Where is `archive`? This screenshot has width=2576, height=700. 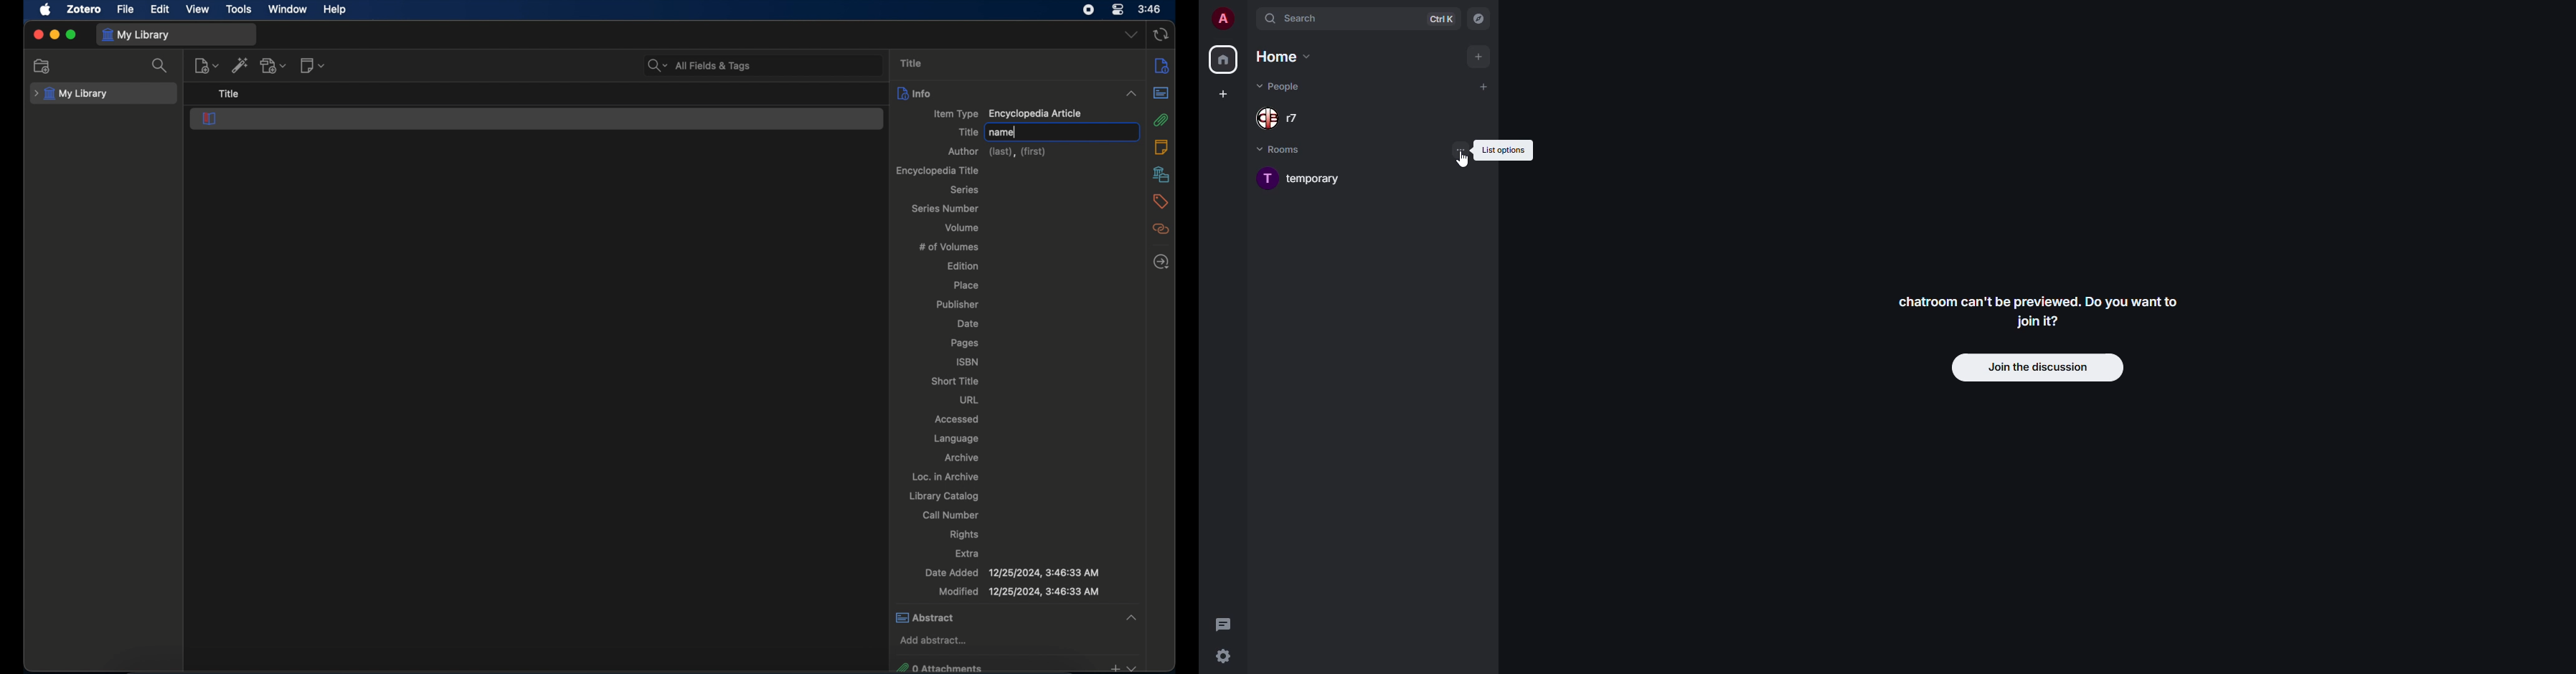 archive is located at coordinates (962, 457).